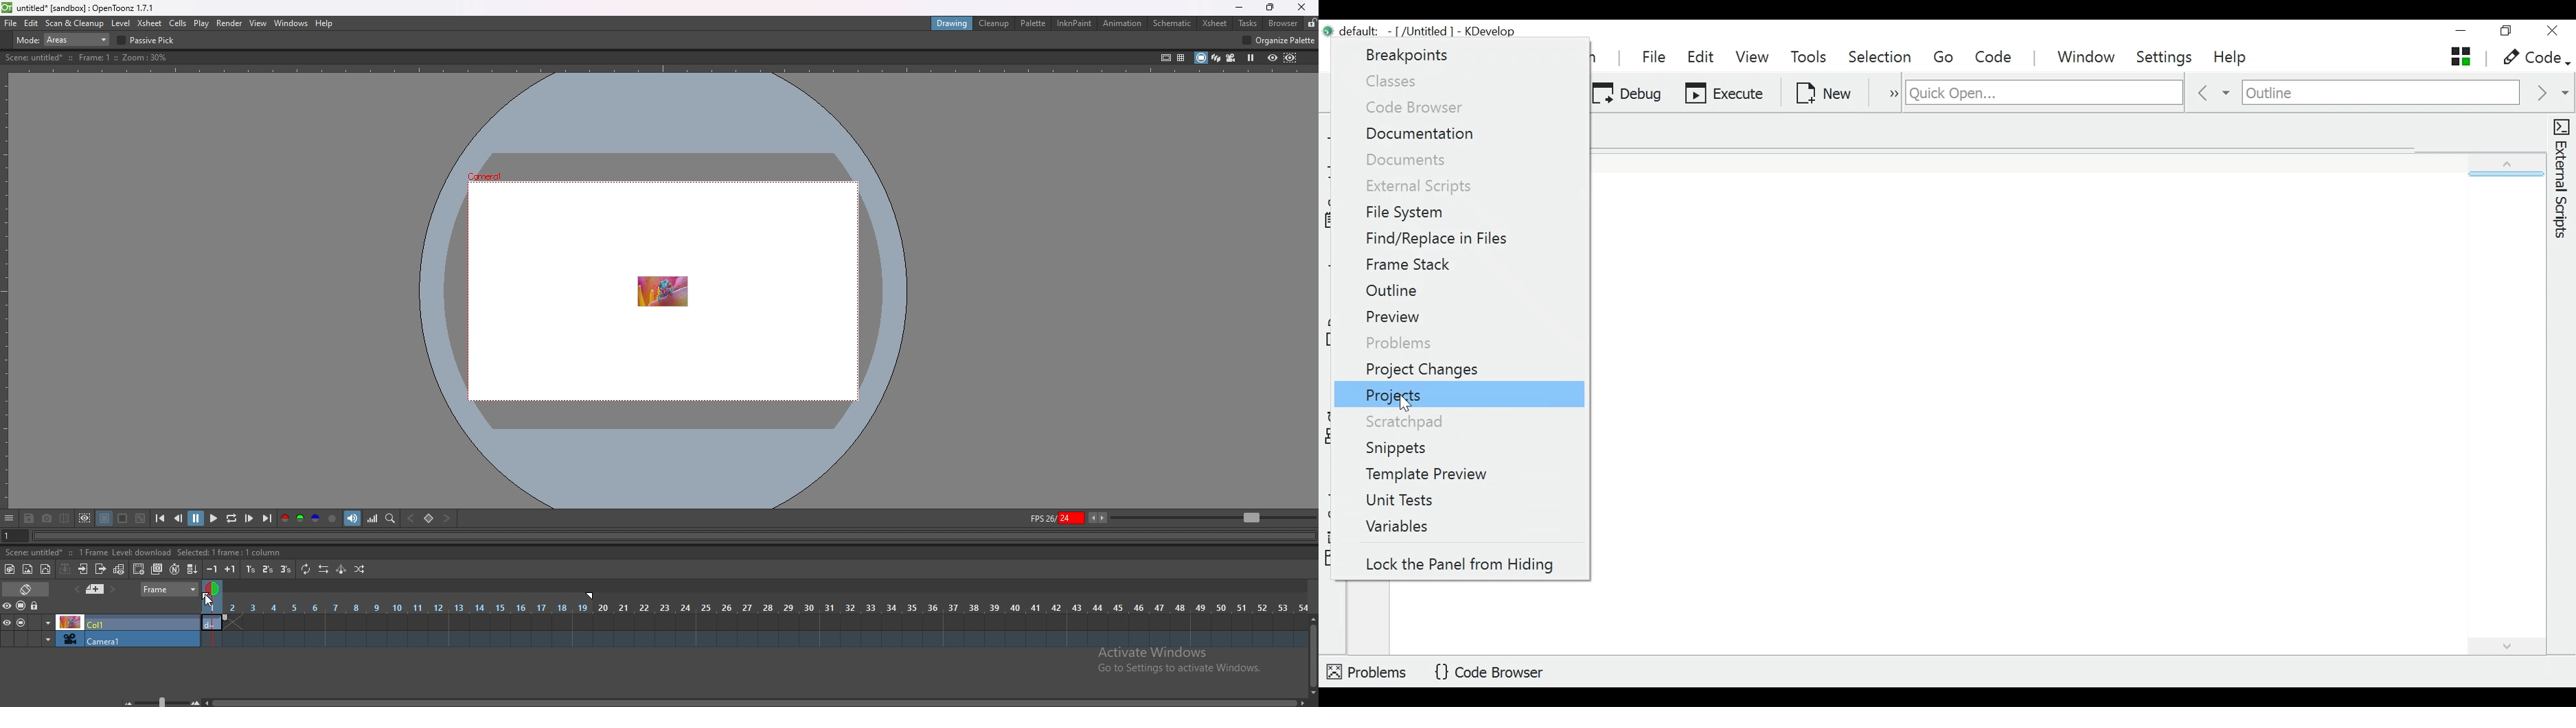  What do you see at coordinates (76, 23) in the screenshot?
I see `scan and cleanup` at bounding box center [76, 23].